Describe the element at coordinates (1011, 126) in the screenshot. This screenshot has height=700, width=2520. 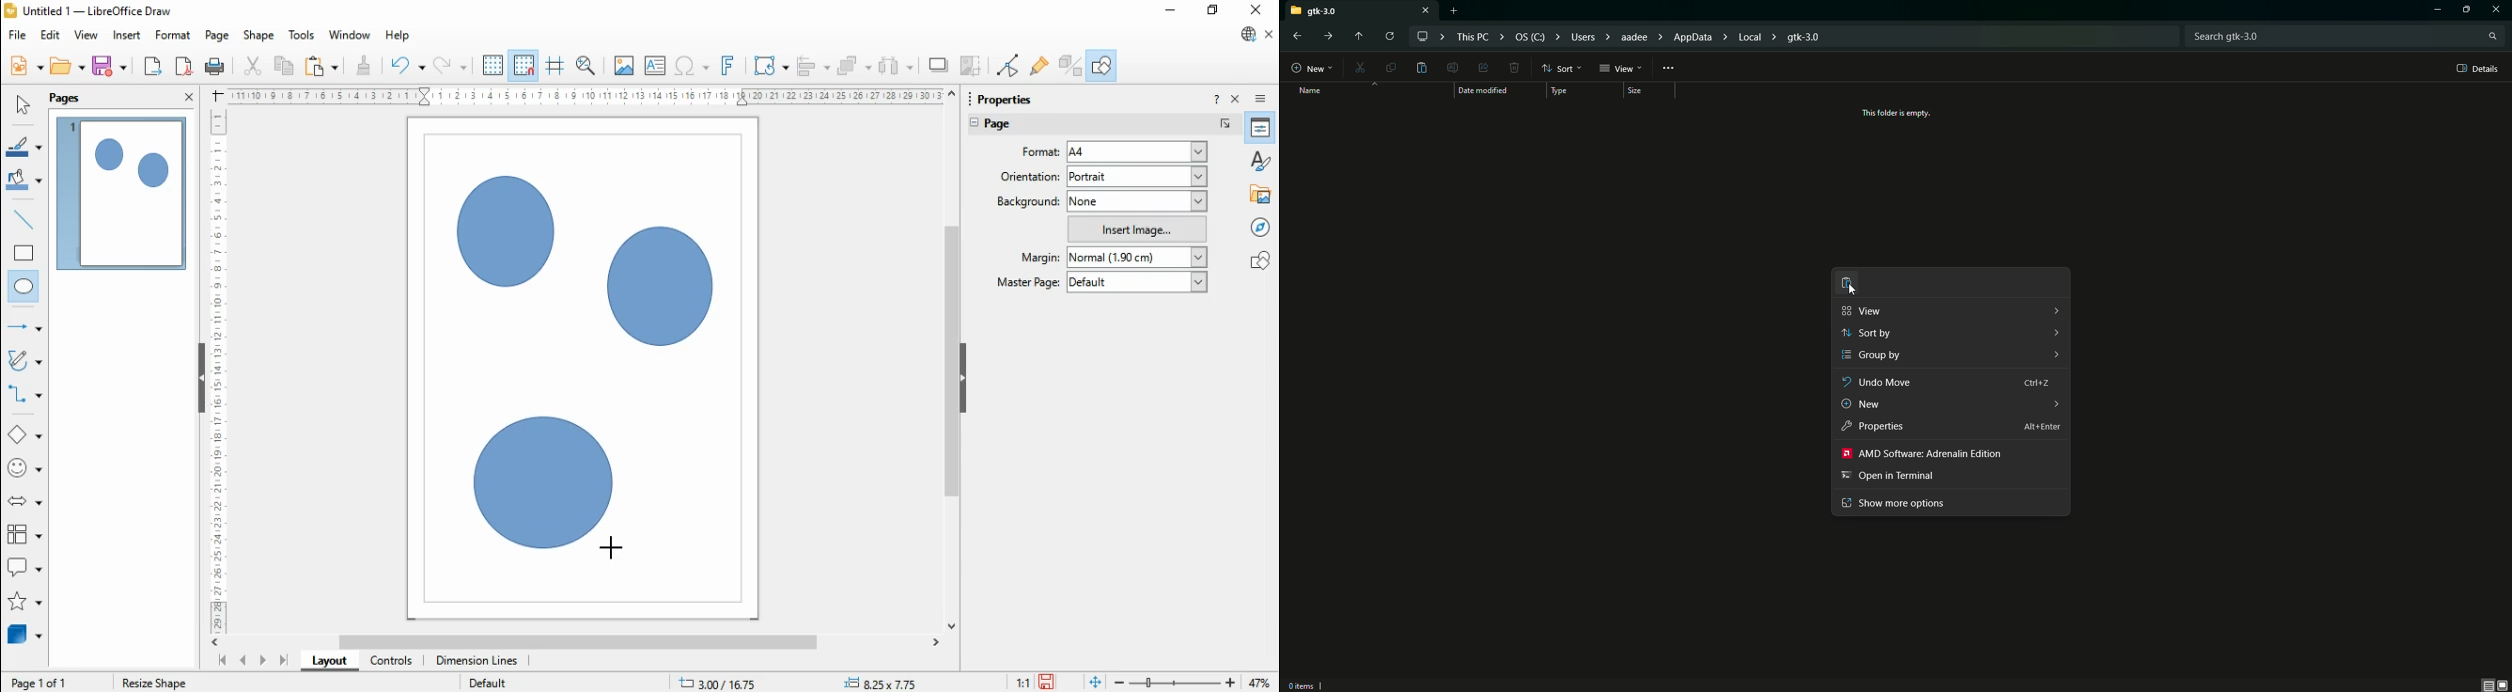
I see `page` at that location.